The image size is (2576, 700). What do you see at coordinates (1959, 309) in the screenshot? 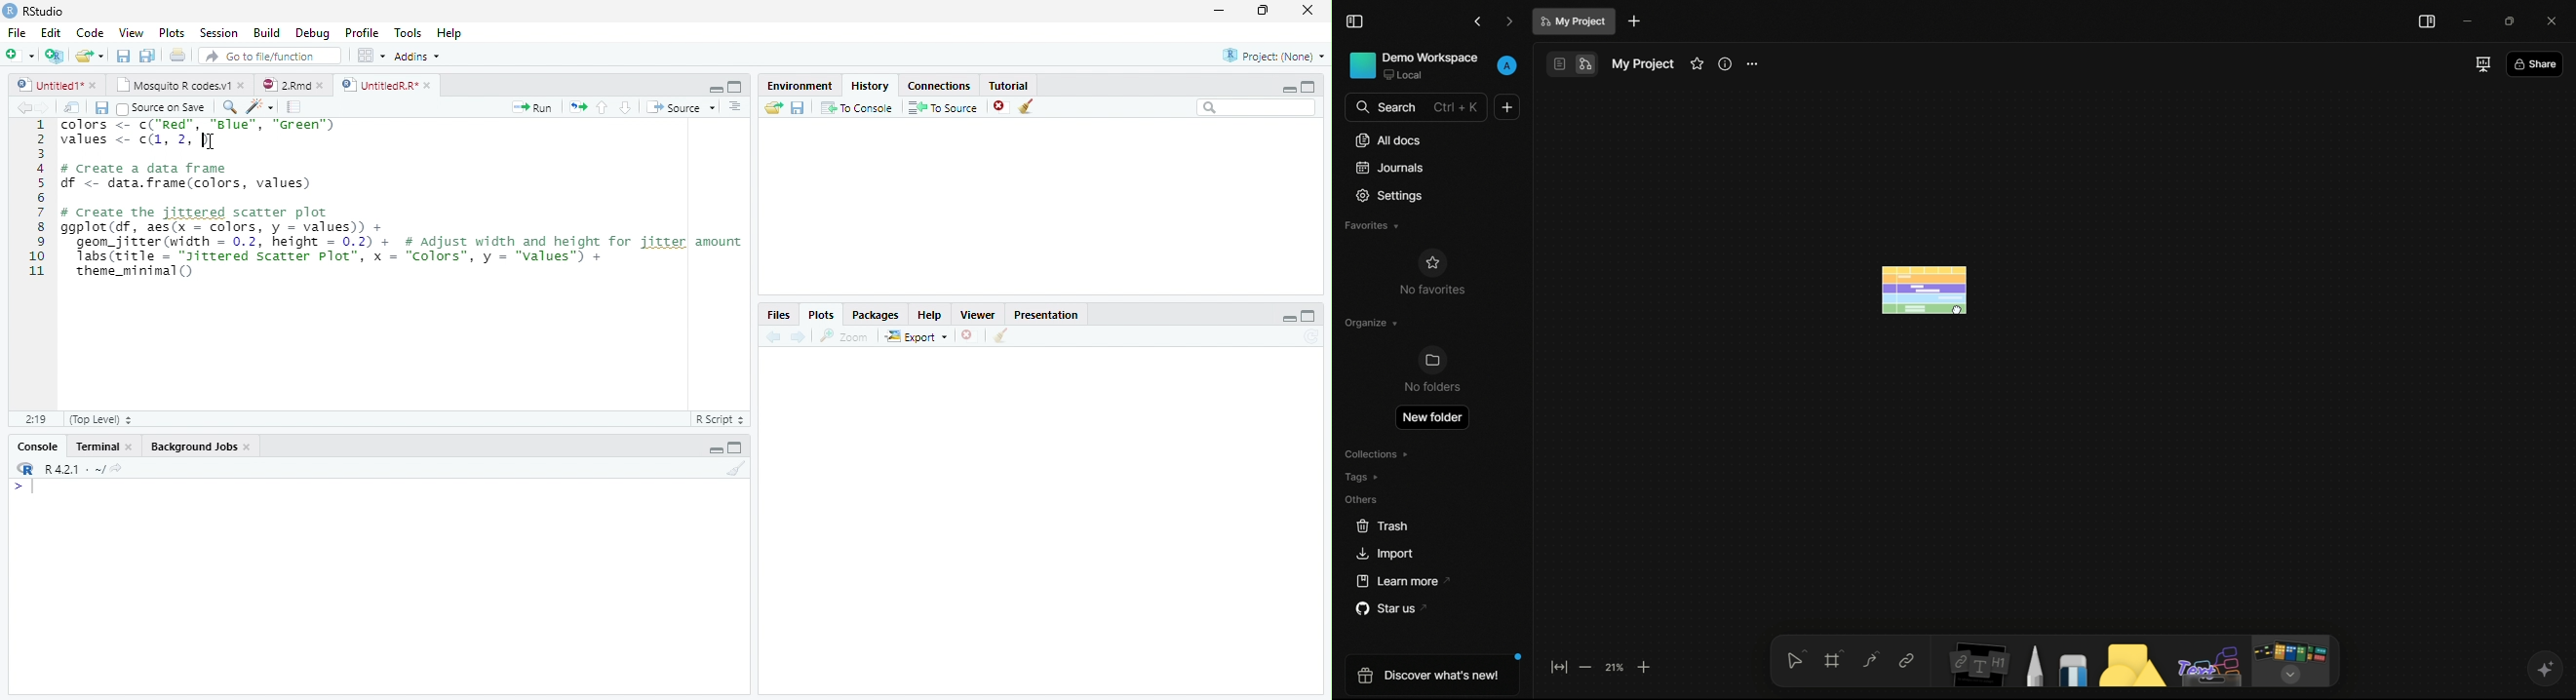
I see `cursor` at bounding box center [1959, 309].